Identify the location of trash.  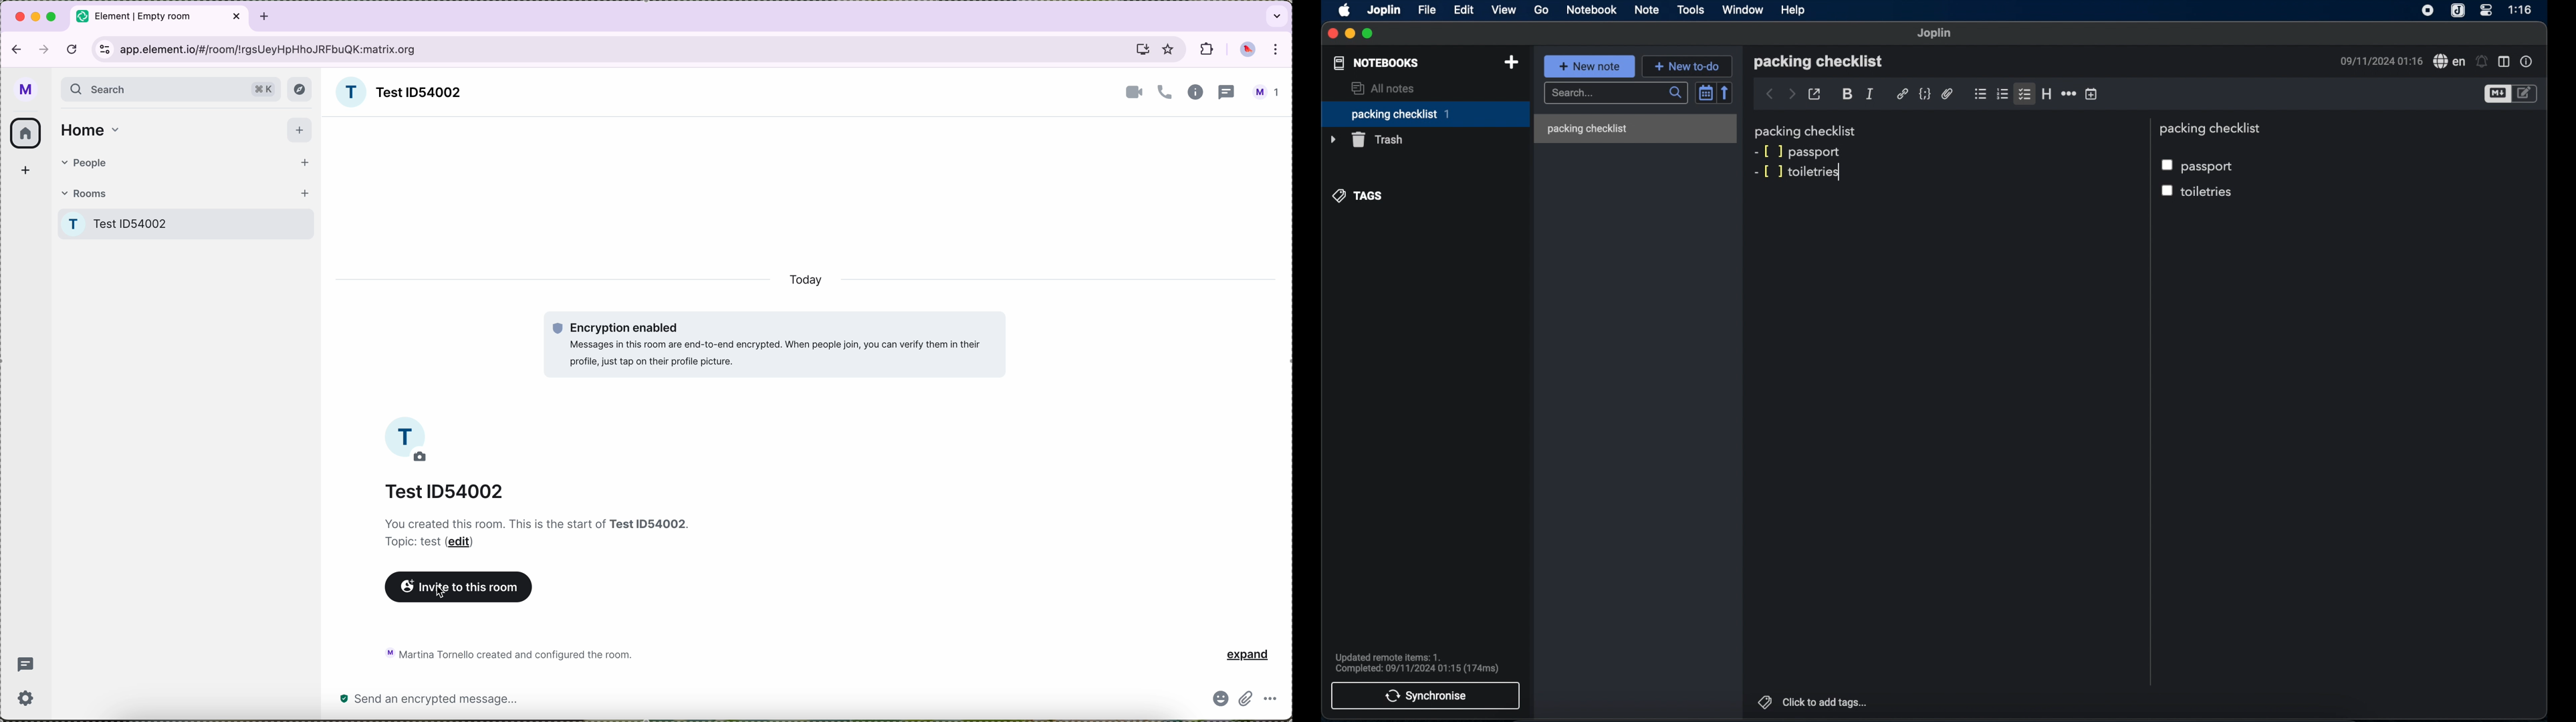
(1368, 140).